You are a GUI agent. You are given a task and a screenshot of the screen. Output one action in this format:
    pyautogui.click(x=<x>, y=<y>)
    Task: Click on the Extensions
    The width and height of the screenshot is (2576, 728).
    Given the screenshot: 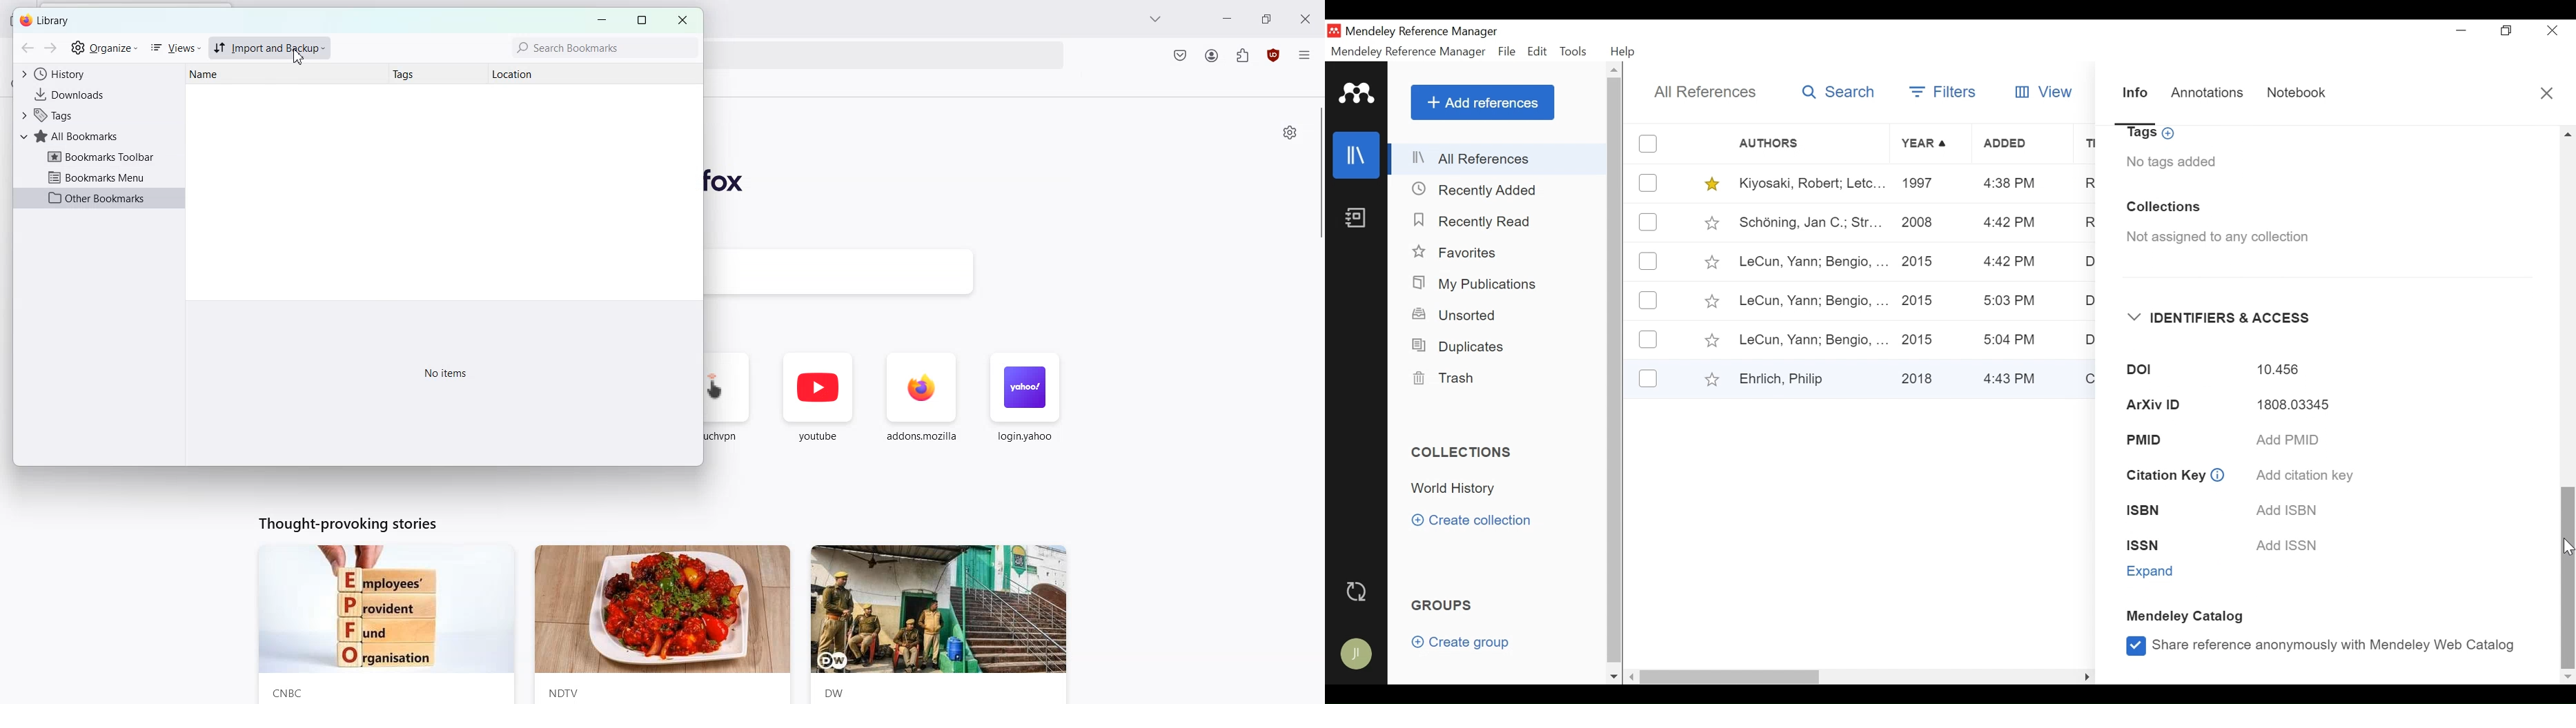 What is the action you would take?
    pyautogui.click(x=1243, y=55)
    